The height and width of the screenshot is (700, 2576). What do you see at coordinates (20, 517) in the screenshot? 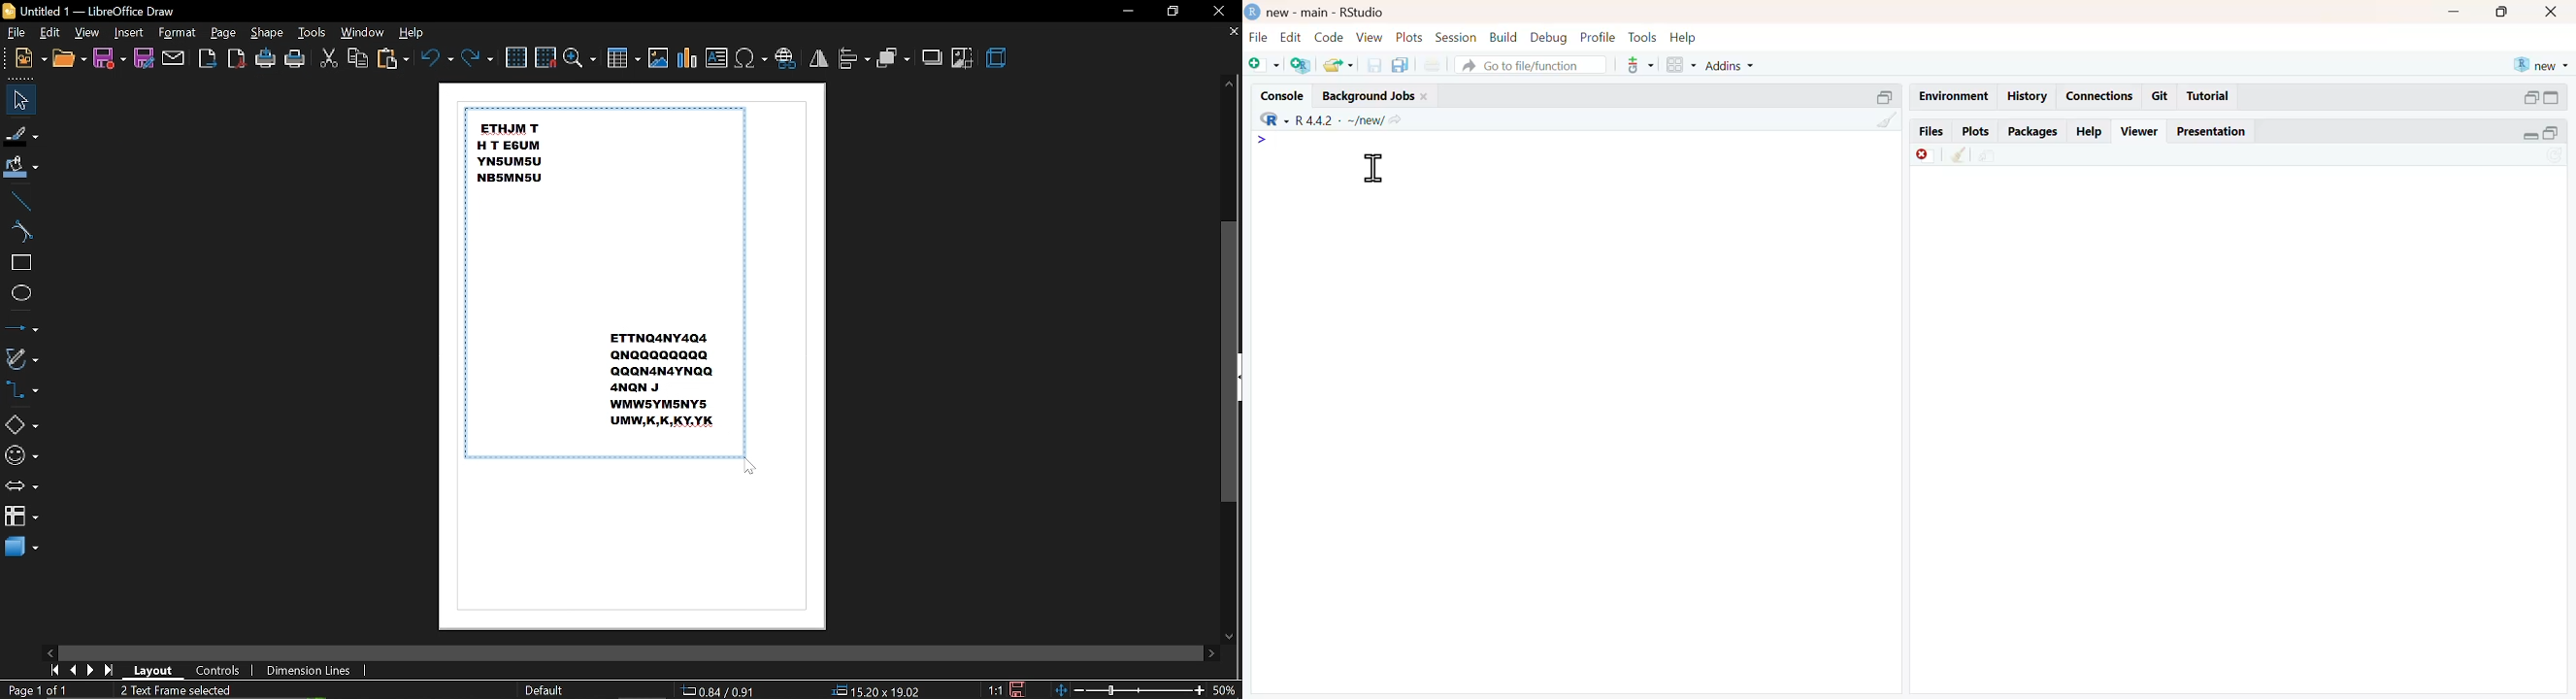
I see `flowchart` at bounding box center [20, 517].